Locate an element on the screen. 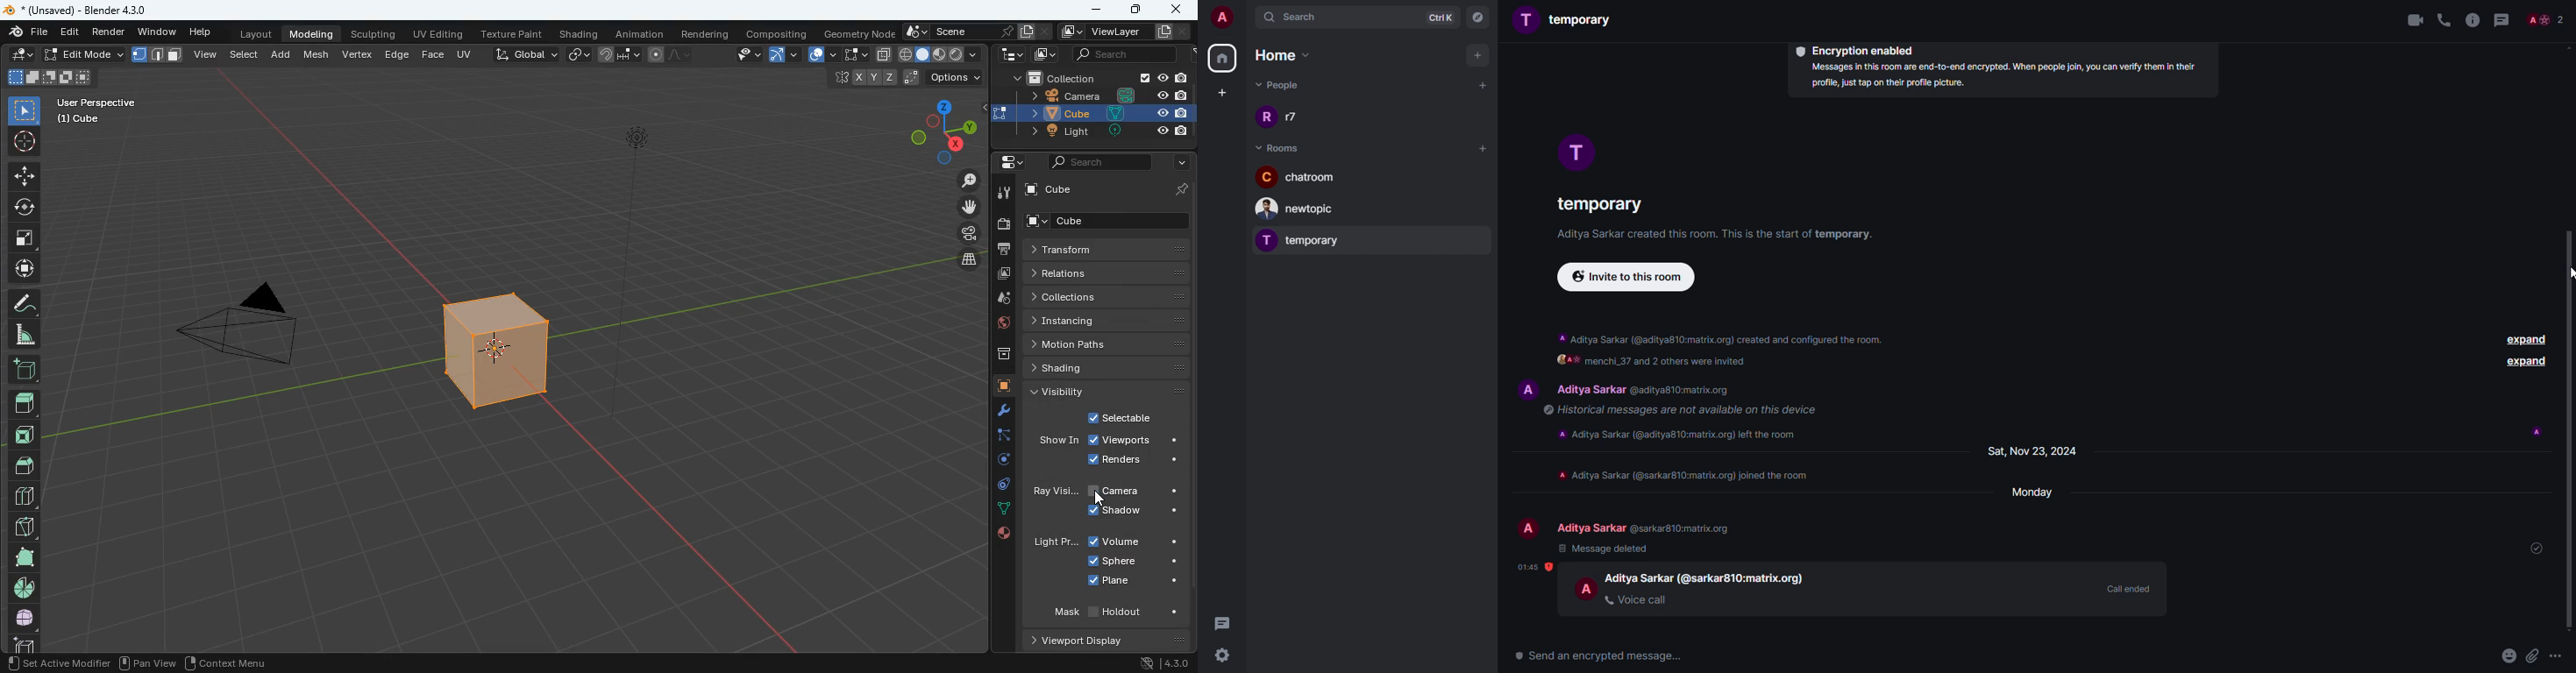 The width and height of the screenshot is (2576, 700). full is located at coordinates (23, 558).